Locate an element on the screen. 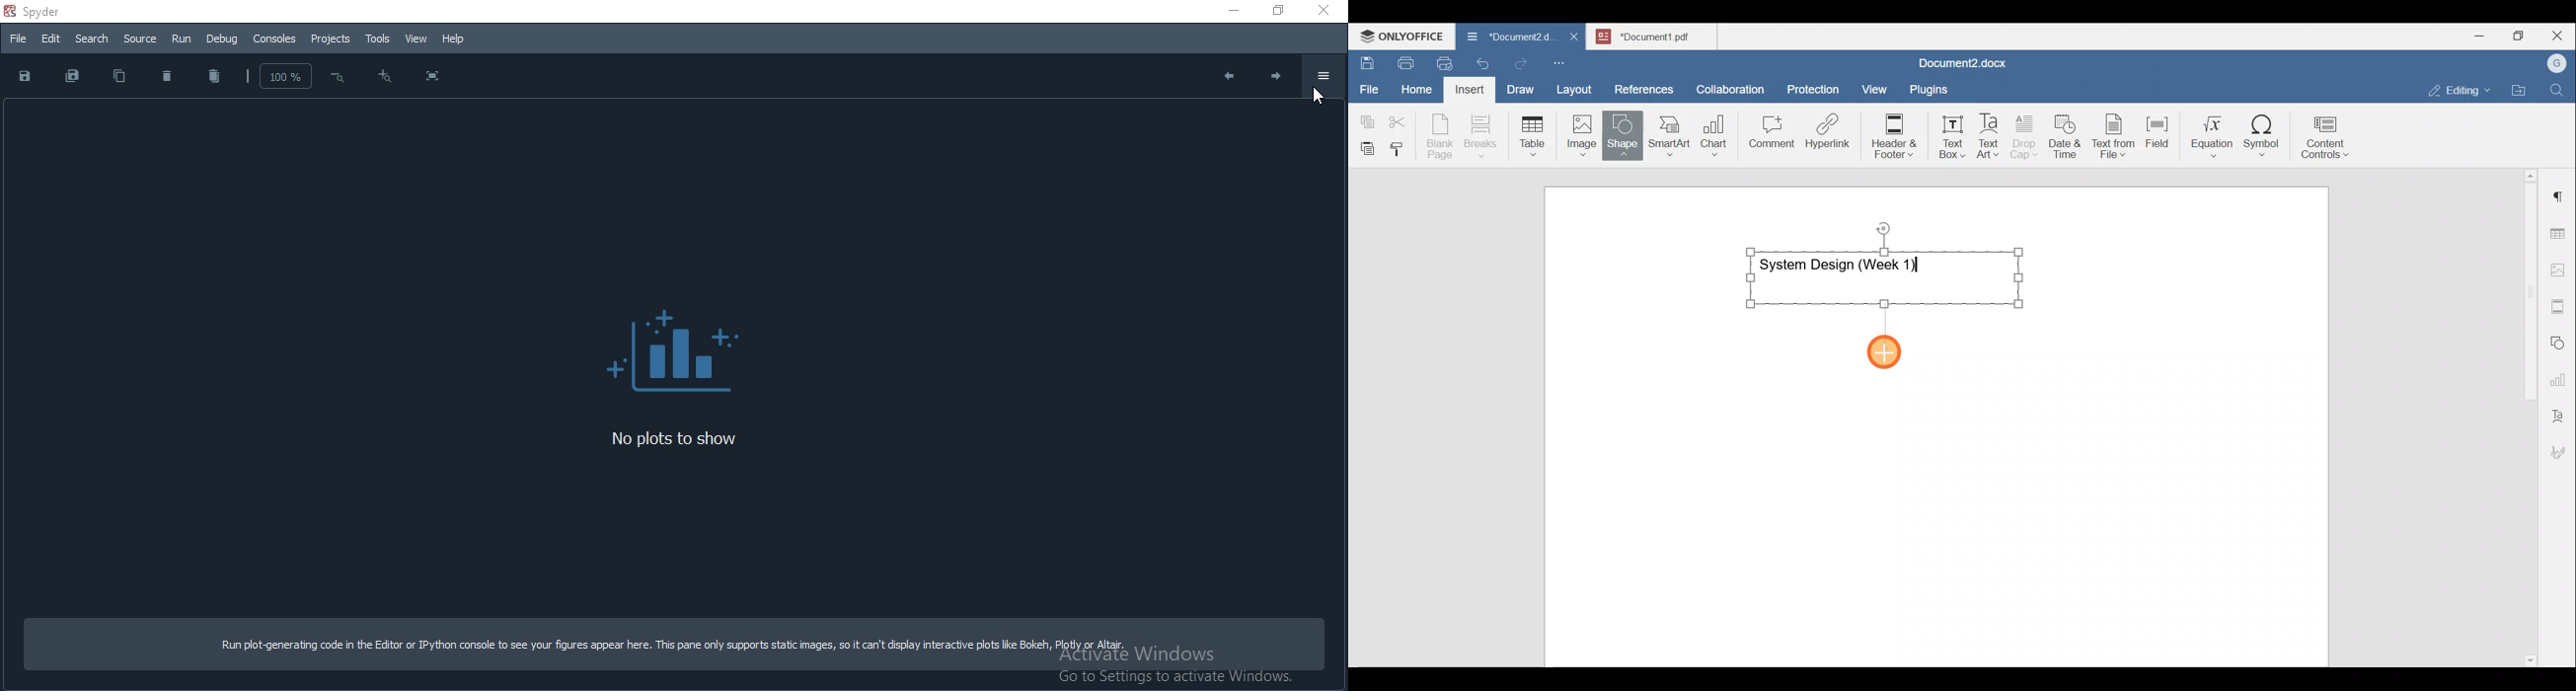 Image resolution: width=2576 pixels, height=700 pixels. Consoles is located at coordinates (274, 39).